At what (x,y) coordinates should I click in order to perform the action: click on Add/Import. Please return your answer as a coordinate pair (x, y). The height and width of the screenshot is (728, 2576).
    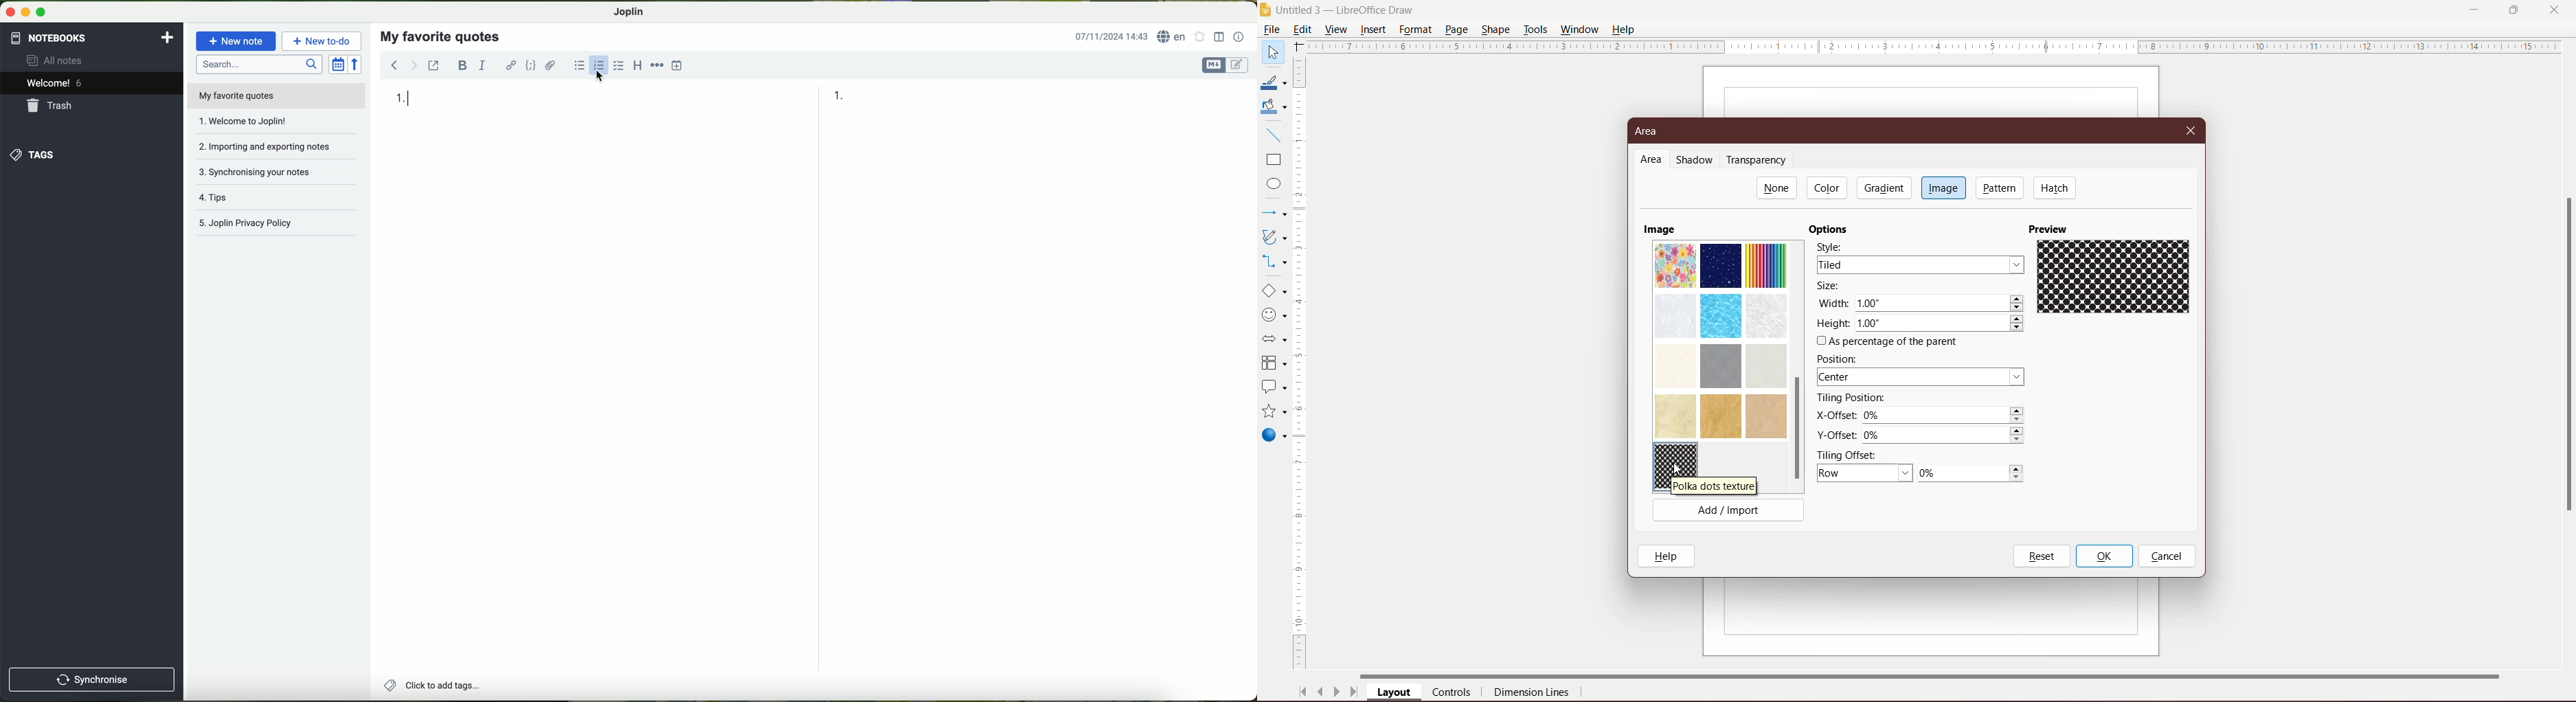
    Looking at the image, I should click on (1728, 512).